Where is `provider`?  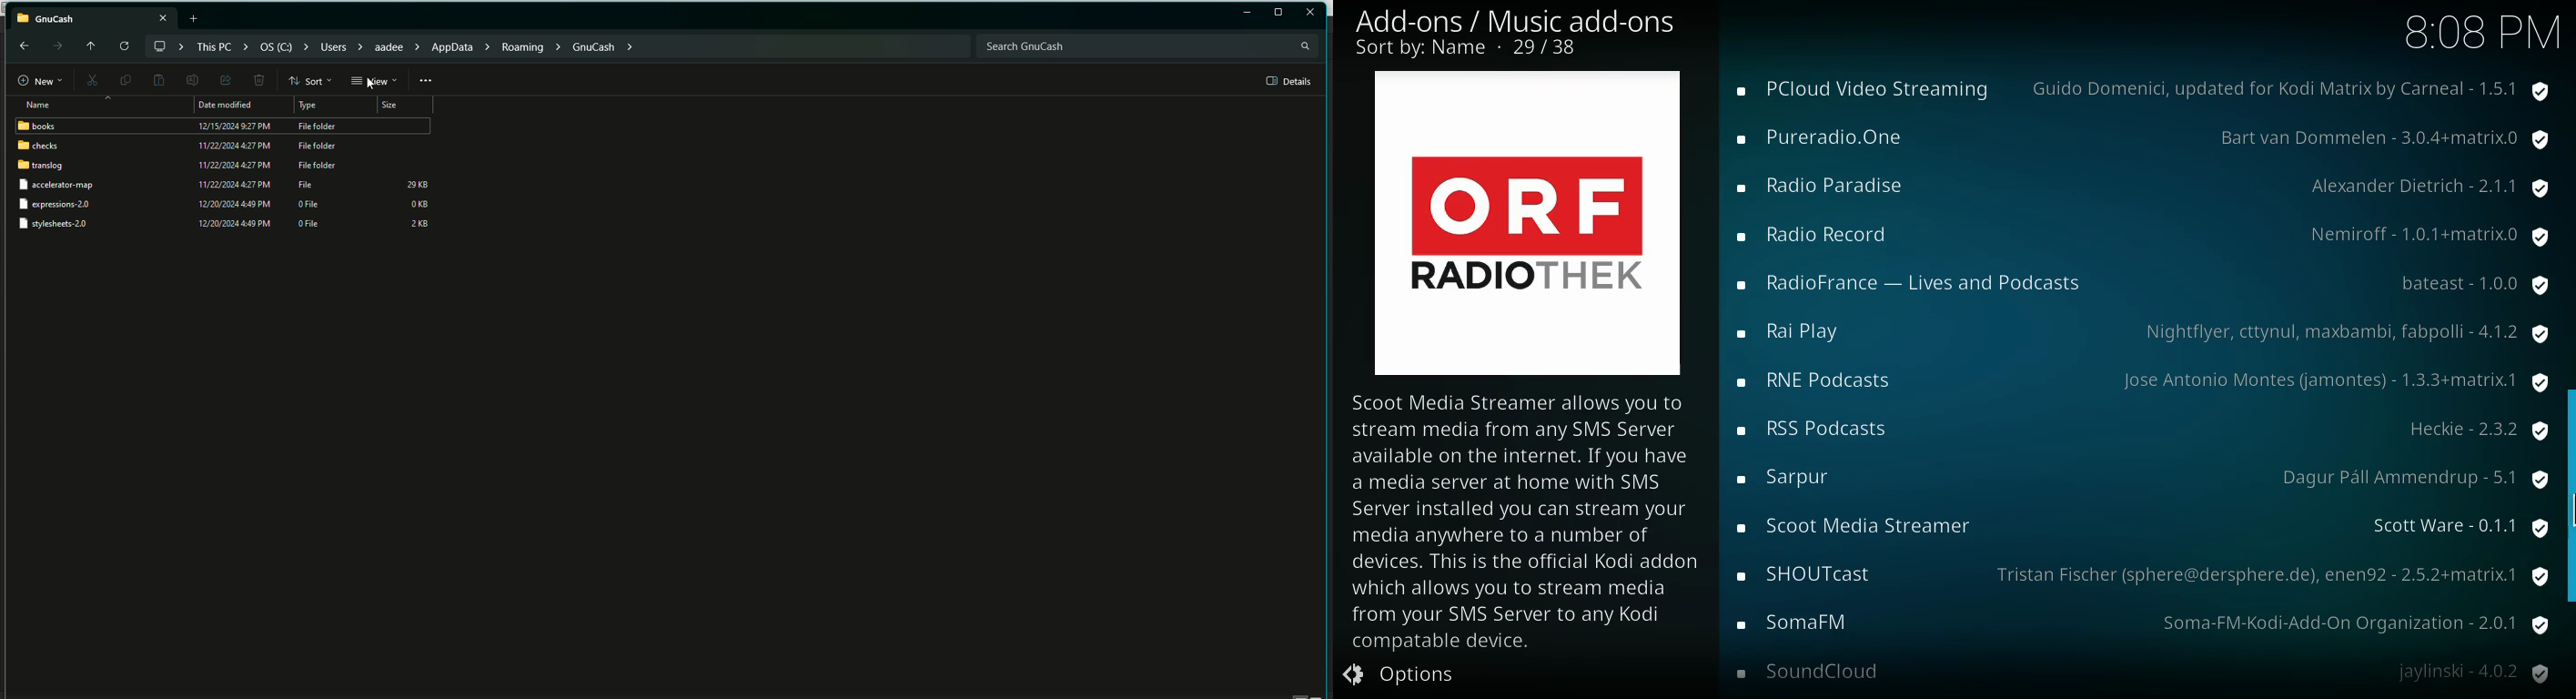
provider is located at coordinates (2469, 428).